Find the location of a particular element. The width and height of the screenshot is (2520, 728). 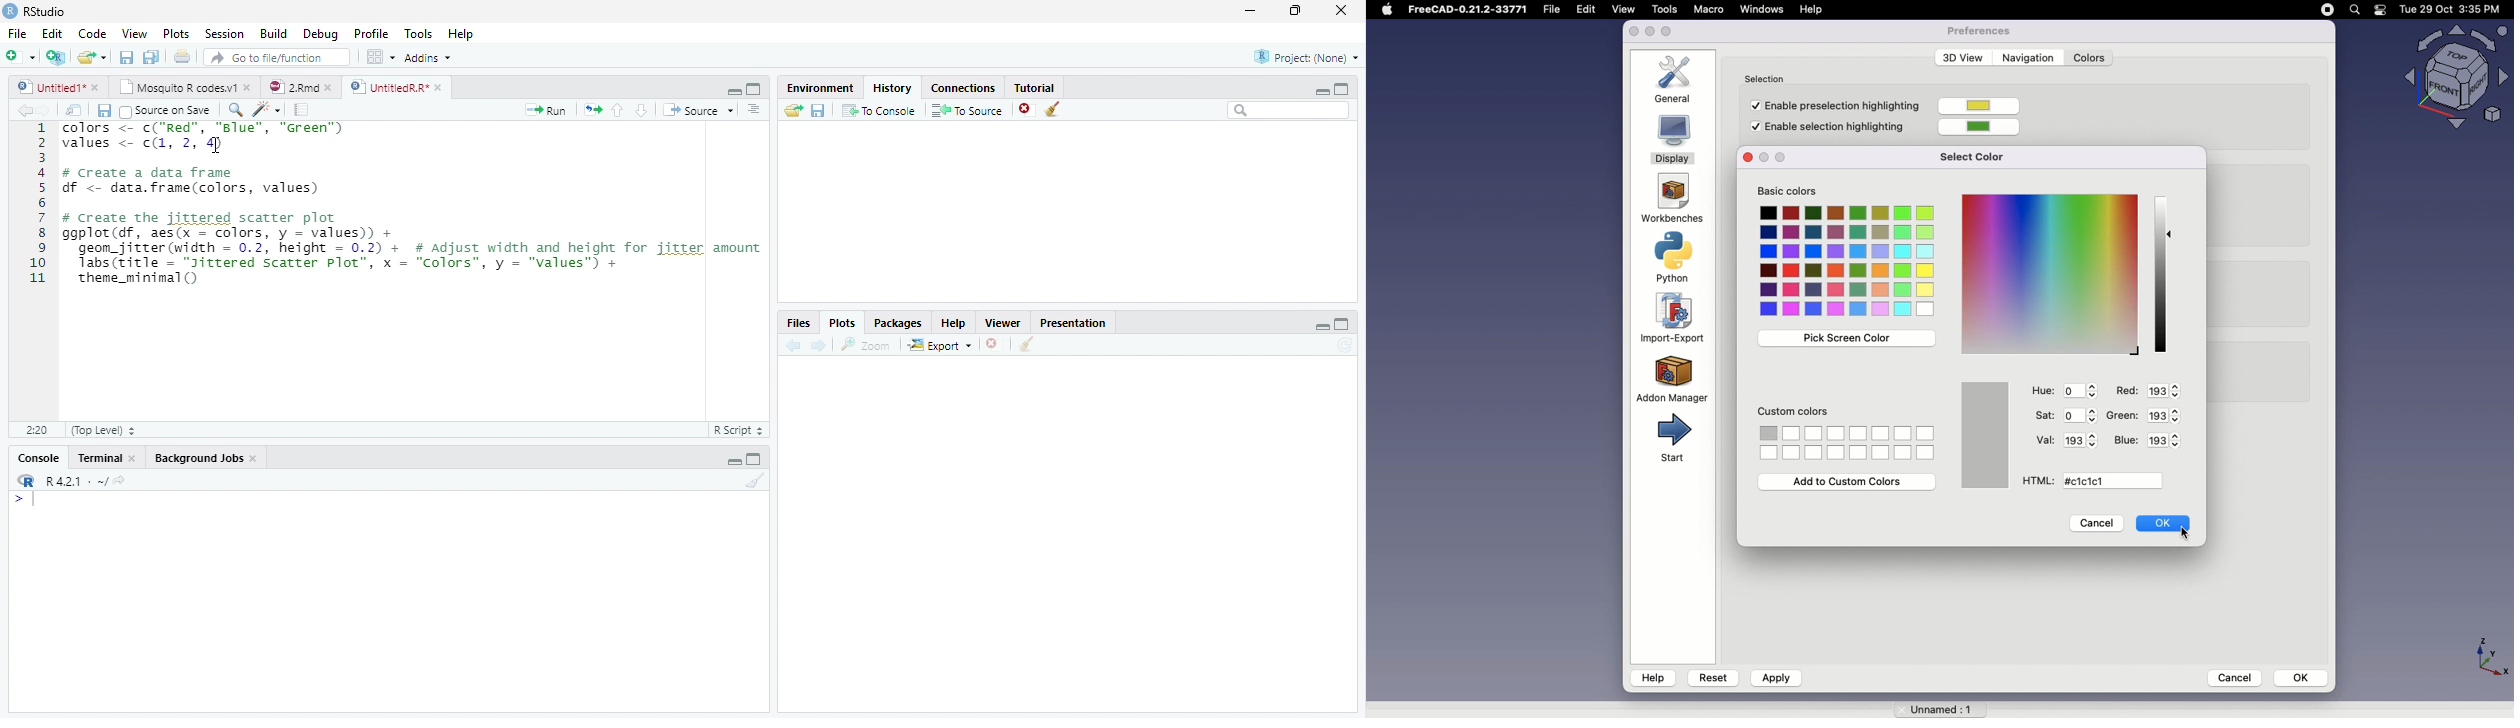

Workspace panes is located at coordinates (381, 58).